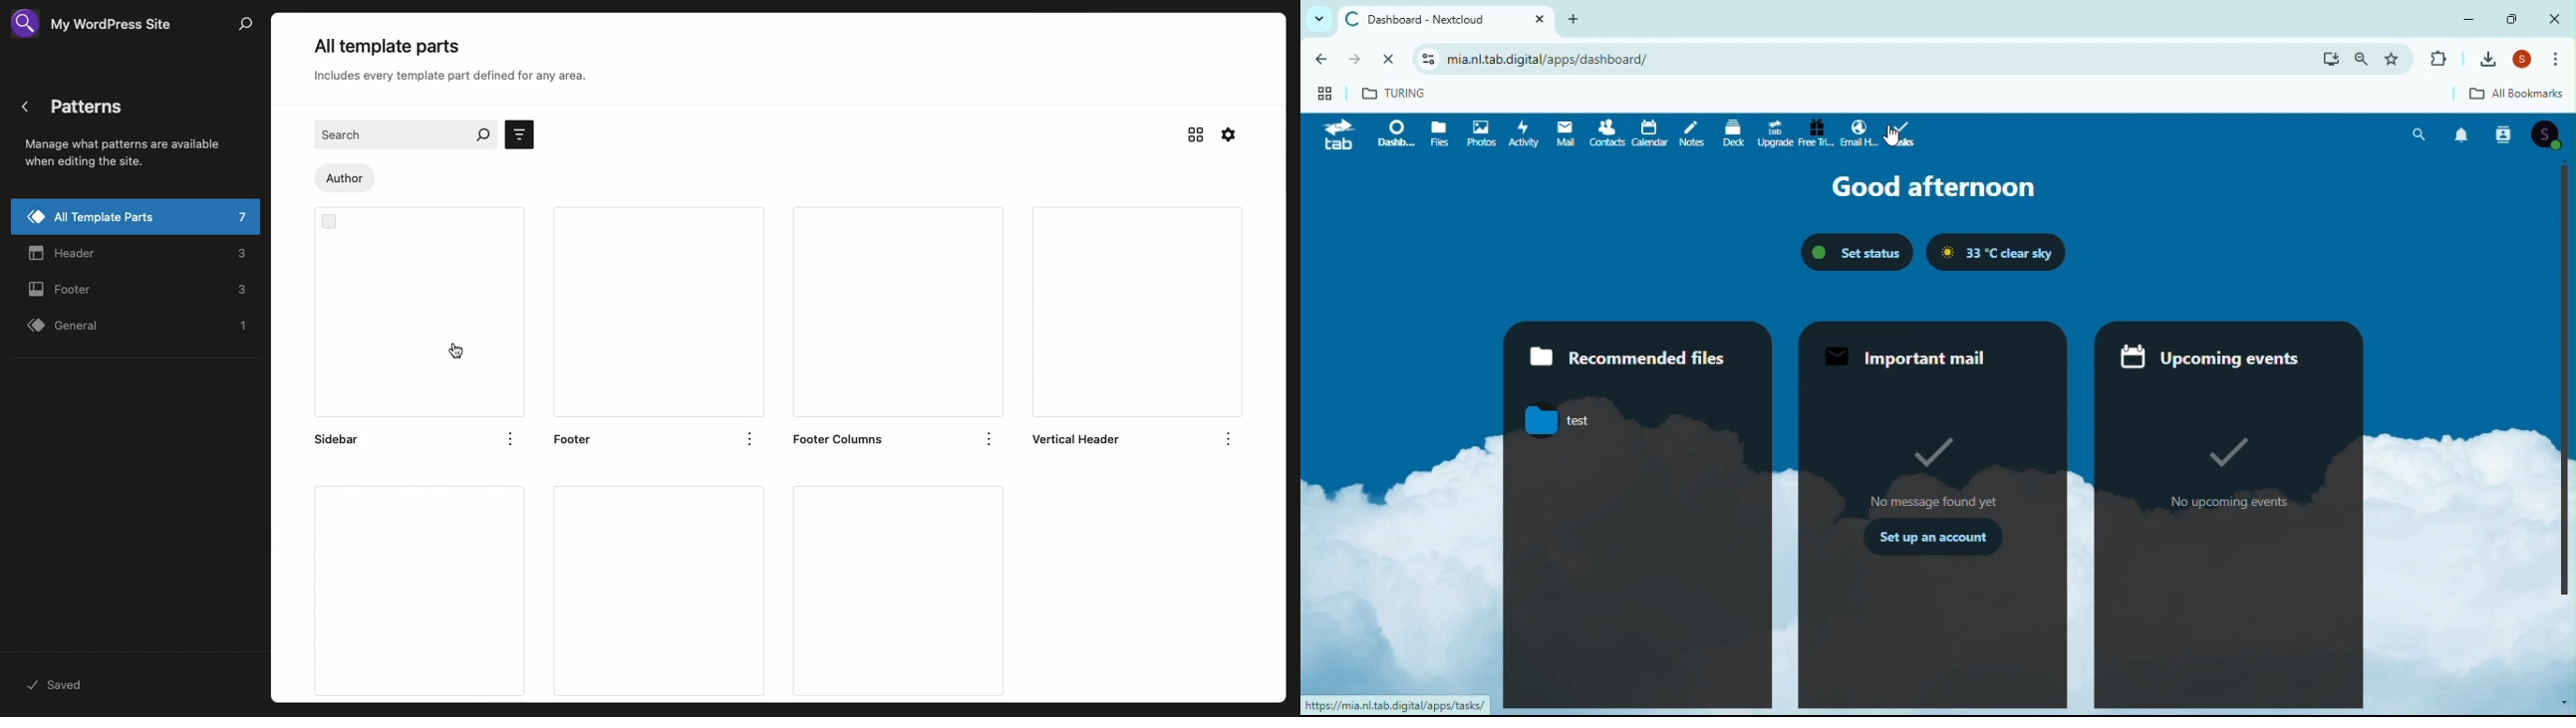 The height and width of the screenshot is (728, 2576). What do you see at coordinates (1399, 707) in the screenshot?
I see `httpsy//mia.nl.tab.digital/apps/tasks/ |` at bounding box center [1399, 707].